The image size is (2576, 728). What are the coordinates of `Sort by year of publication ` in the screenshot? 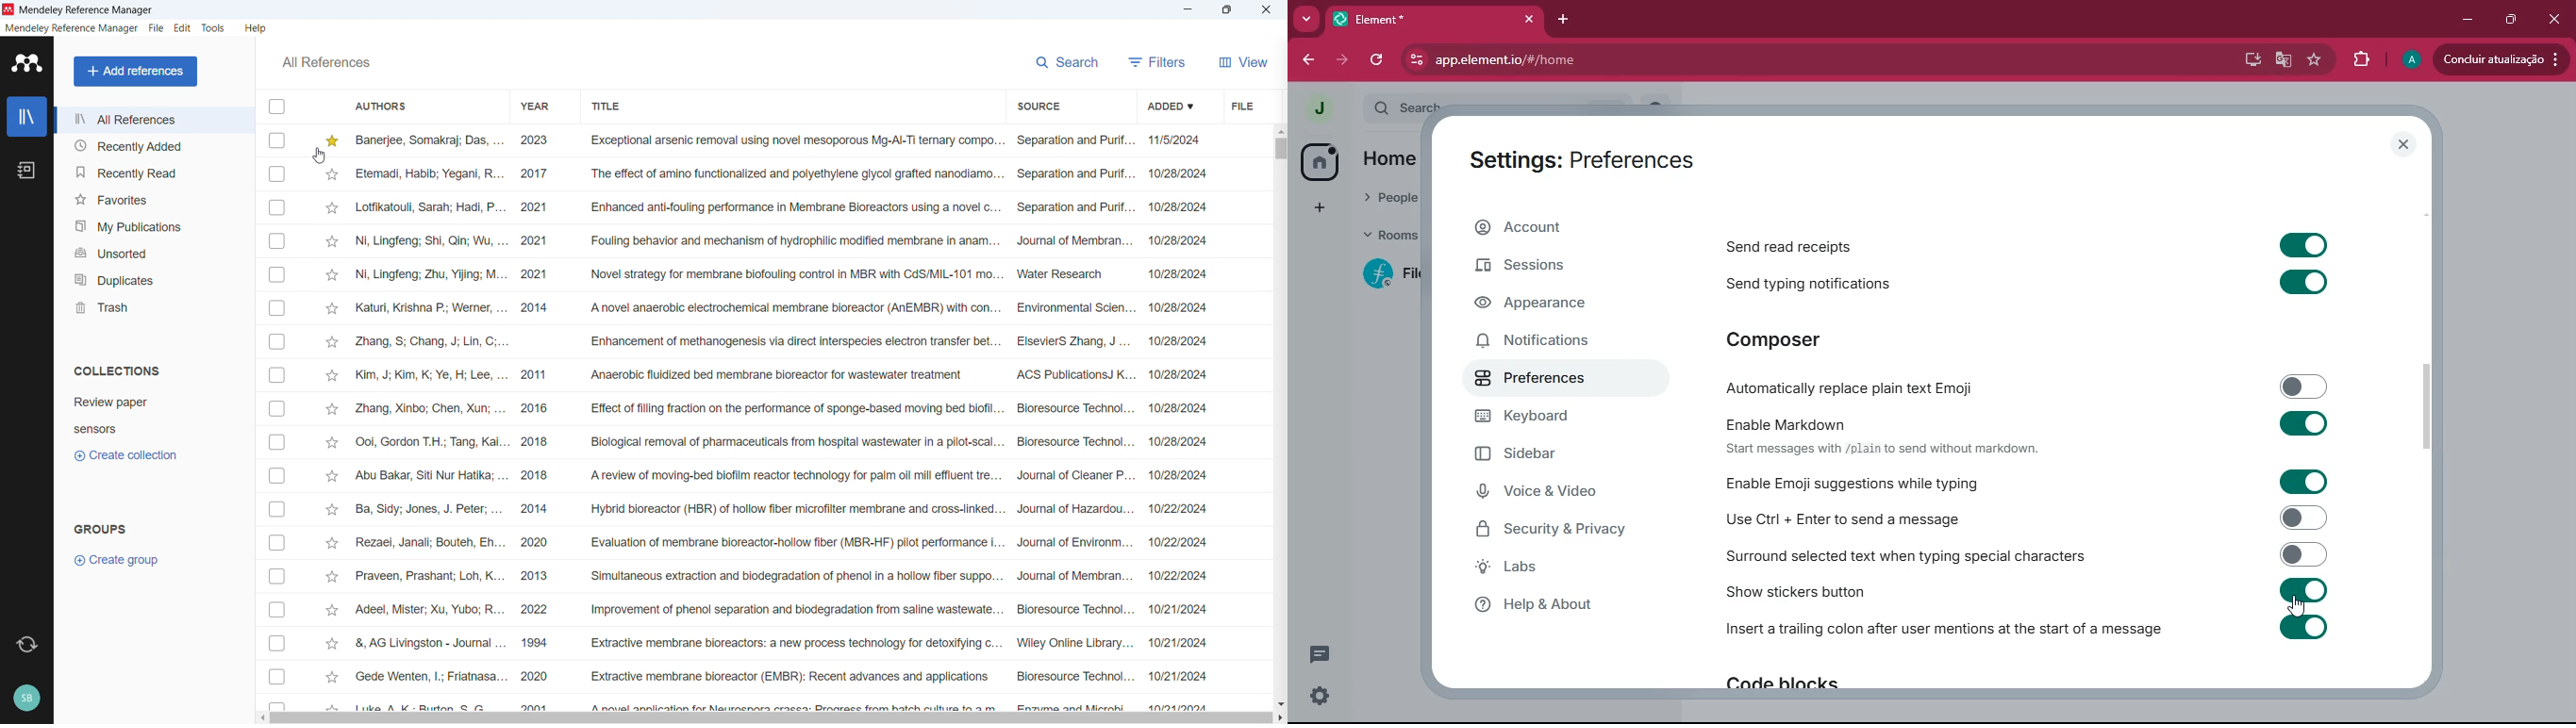 It's located at (537, 105).